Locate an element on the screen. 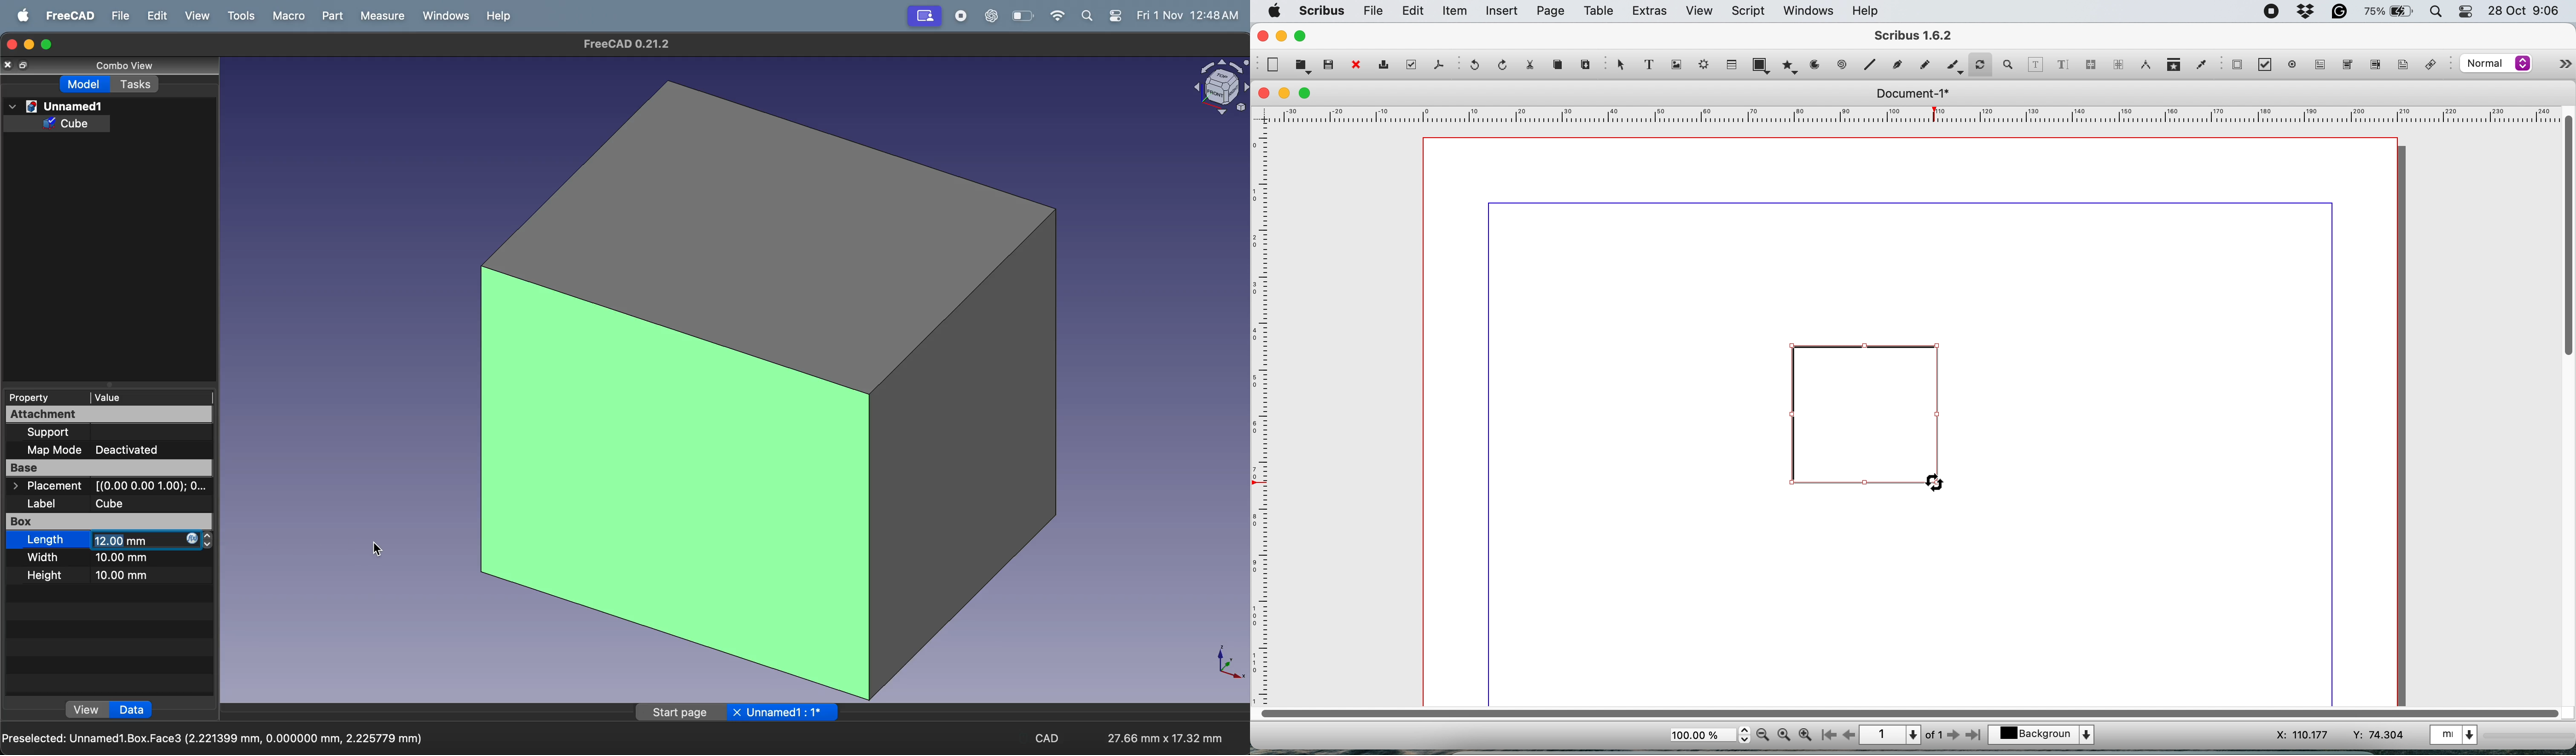 The height and width of the screenshot is (756, 2576). select the current layer is located at coordinates (2043, 733).